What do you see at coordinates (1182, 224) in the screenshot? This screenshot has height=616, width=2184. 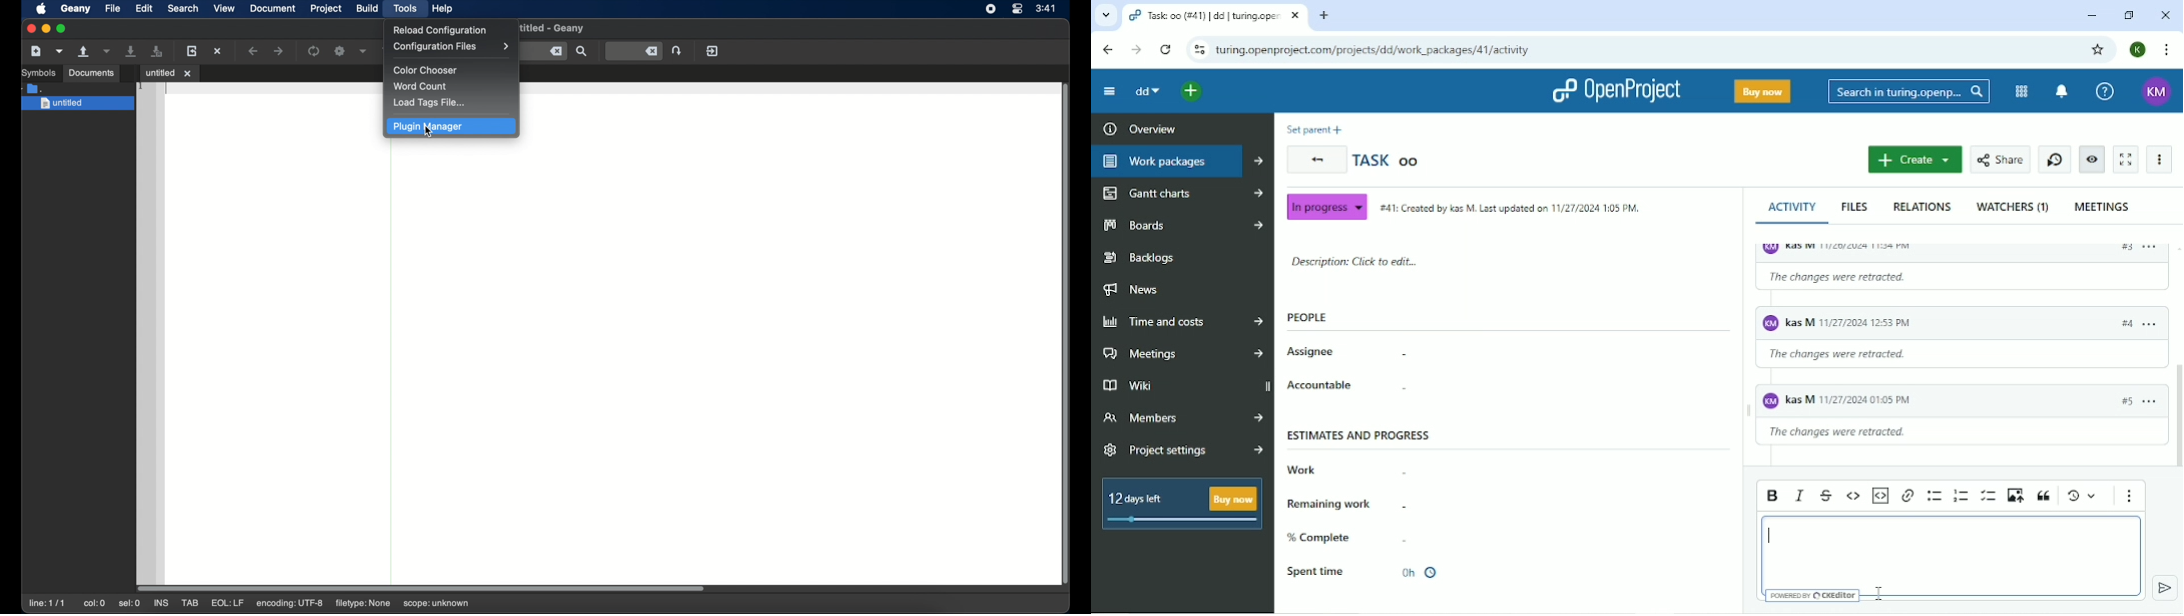 I see `Boards` at bounding box center [1182, 224].